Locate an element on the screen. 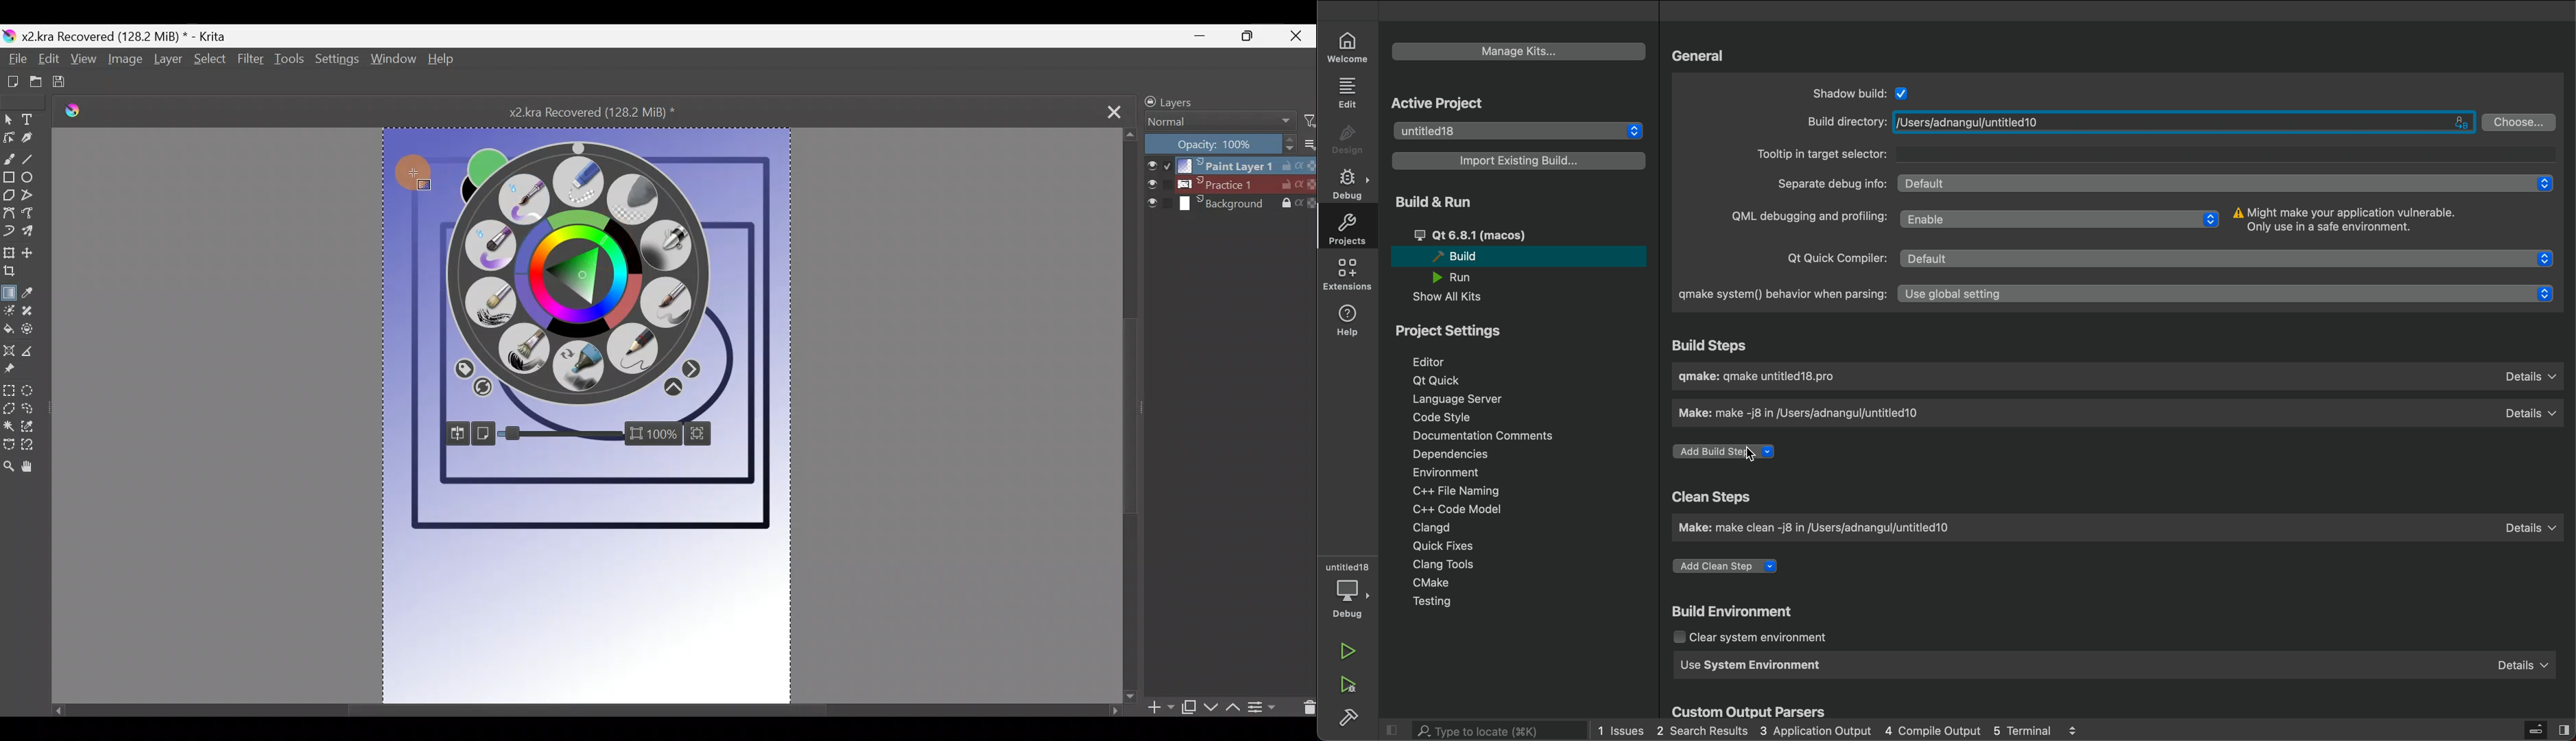  Sample a colour from the image/current layer is located at coordinates (31, 293).